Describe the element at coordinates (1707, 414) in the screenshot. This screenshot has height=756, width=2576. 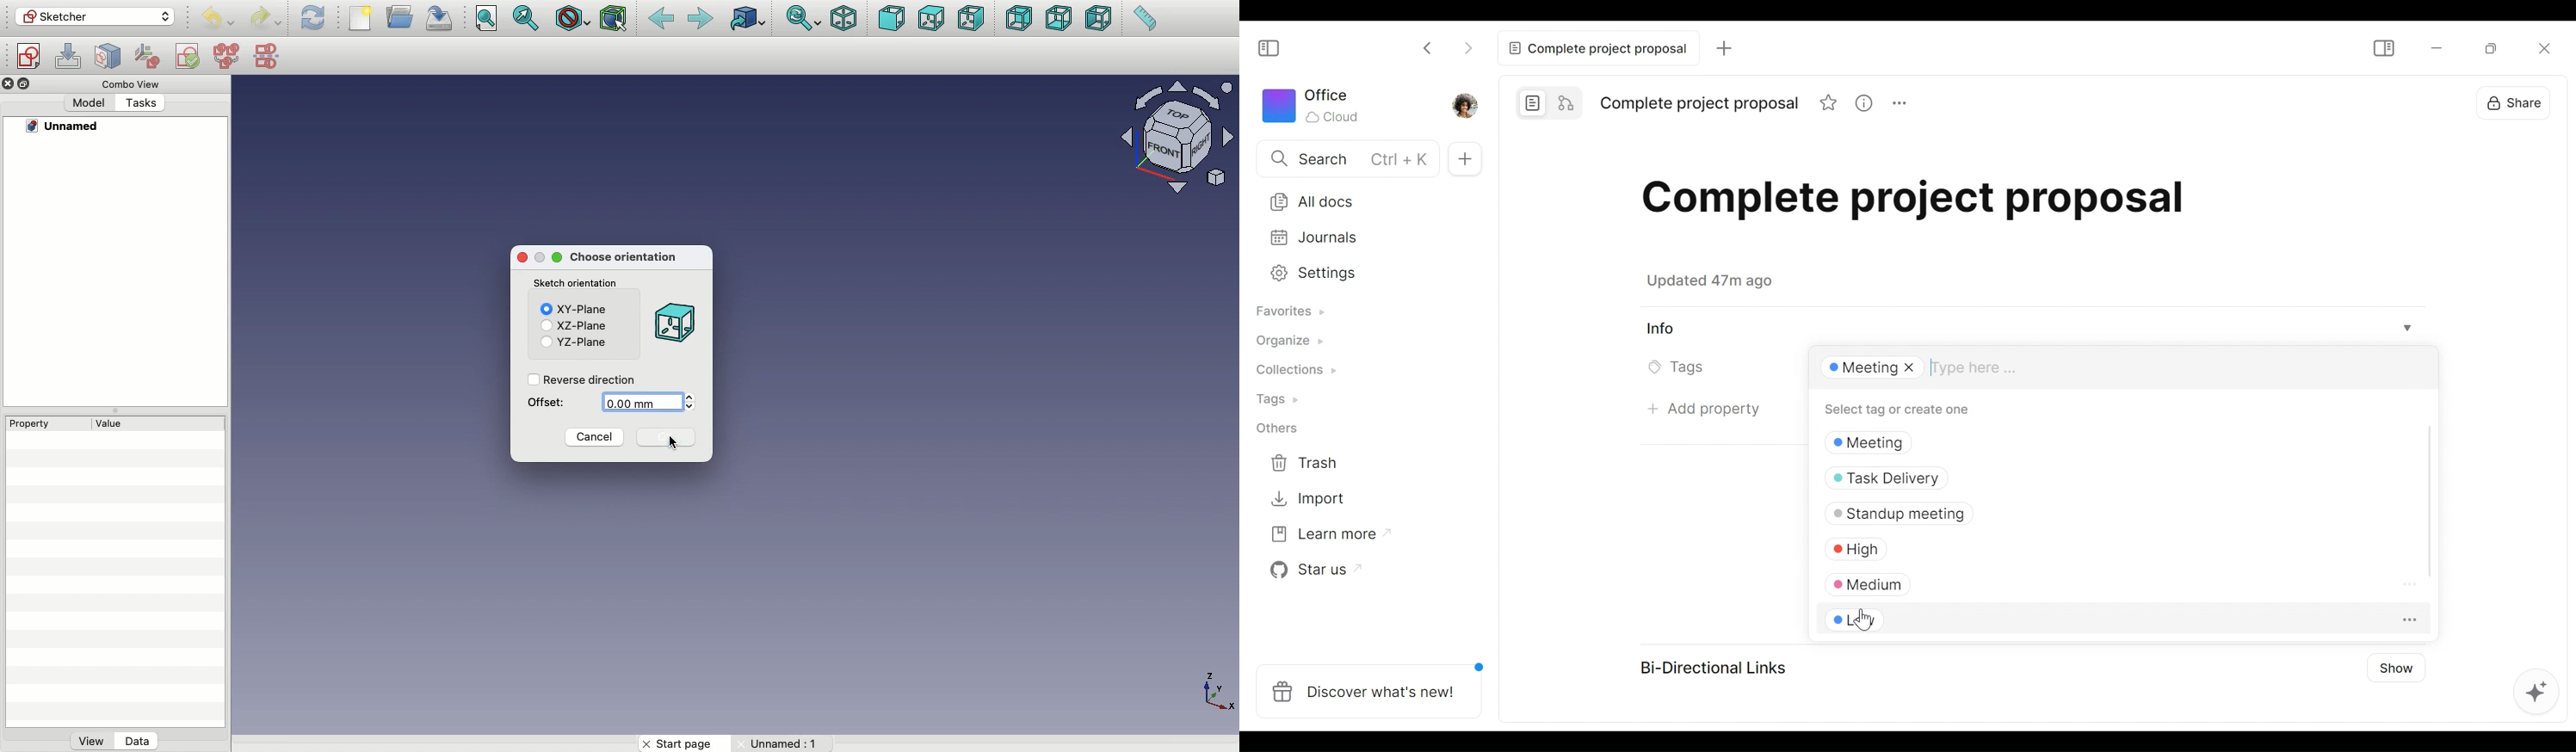
I see `Add property` at that location.